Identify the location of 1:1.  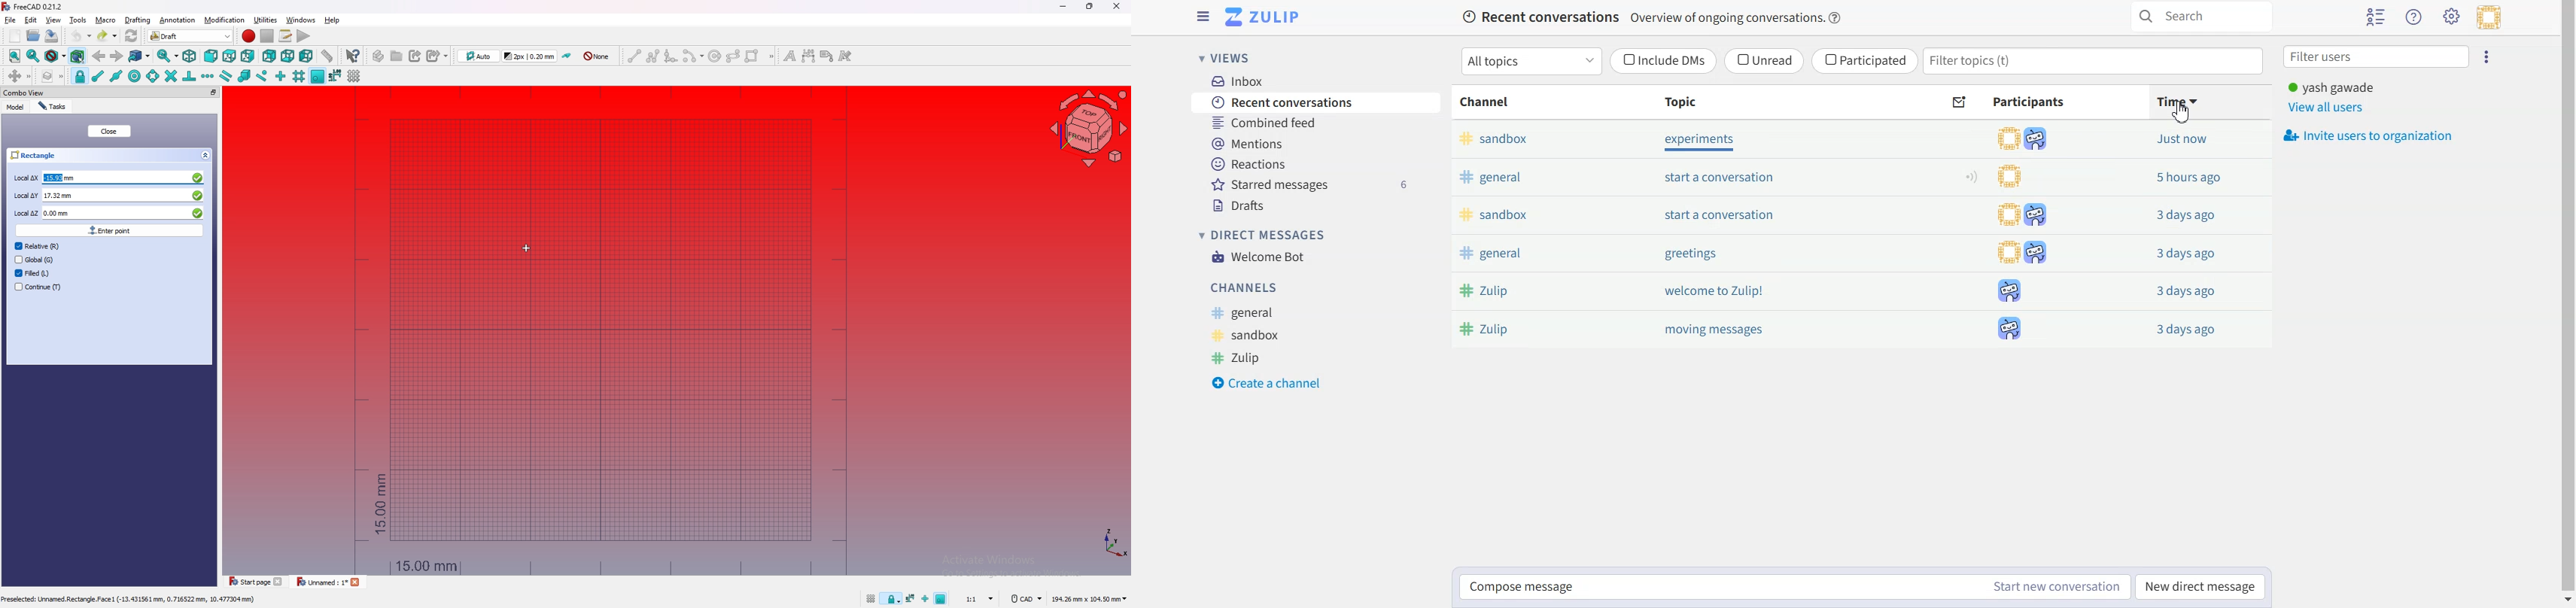
(981, 599).